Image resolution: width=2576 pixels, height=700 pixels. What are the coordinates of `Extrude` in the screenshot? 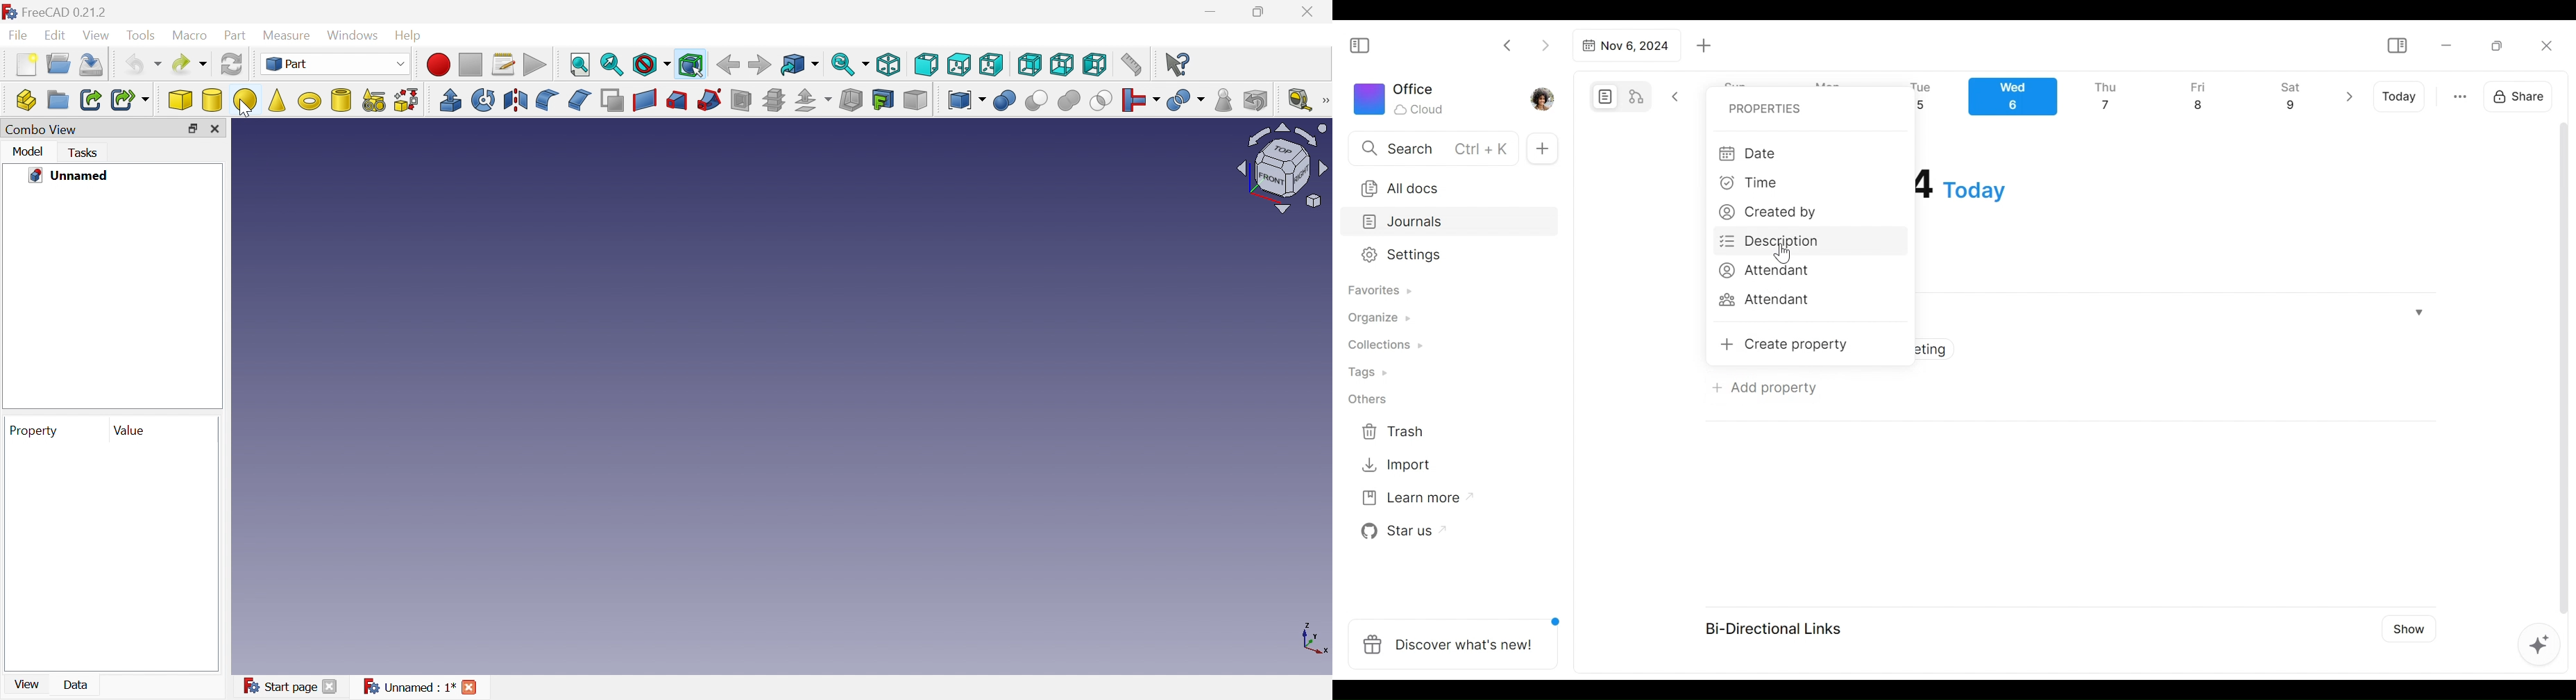 It's located at (450, 99).